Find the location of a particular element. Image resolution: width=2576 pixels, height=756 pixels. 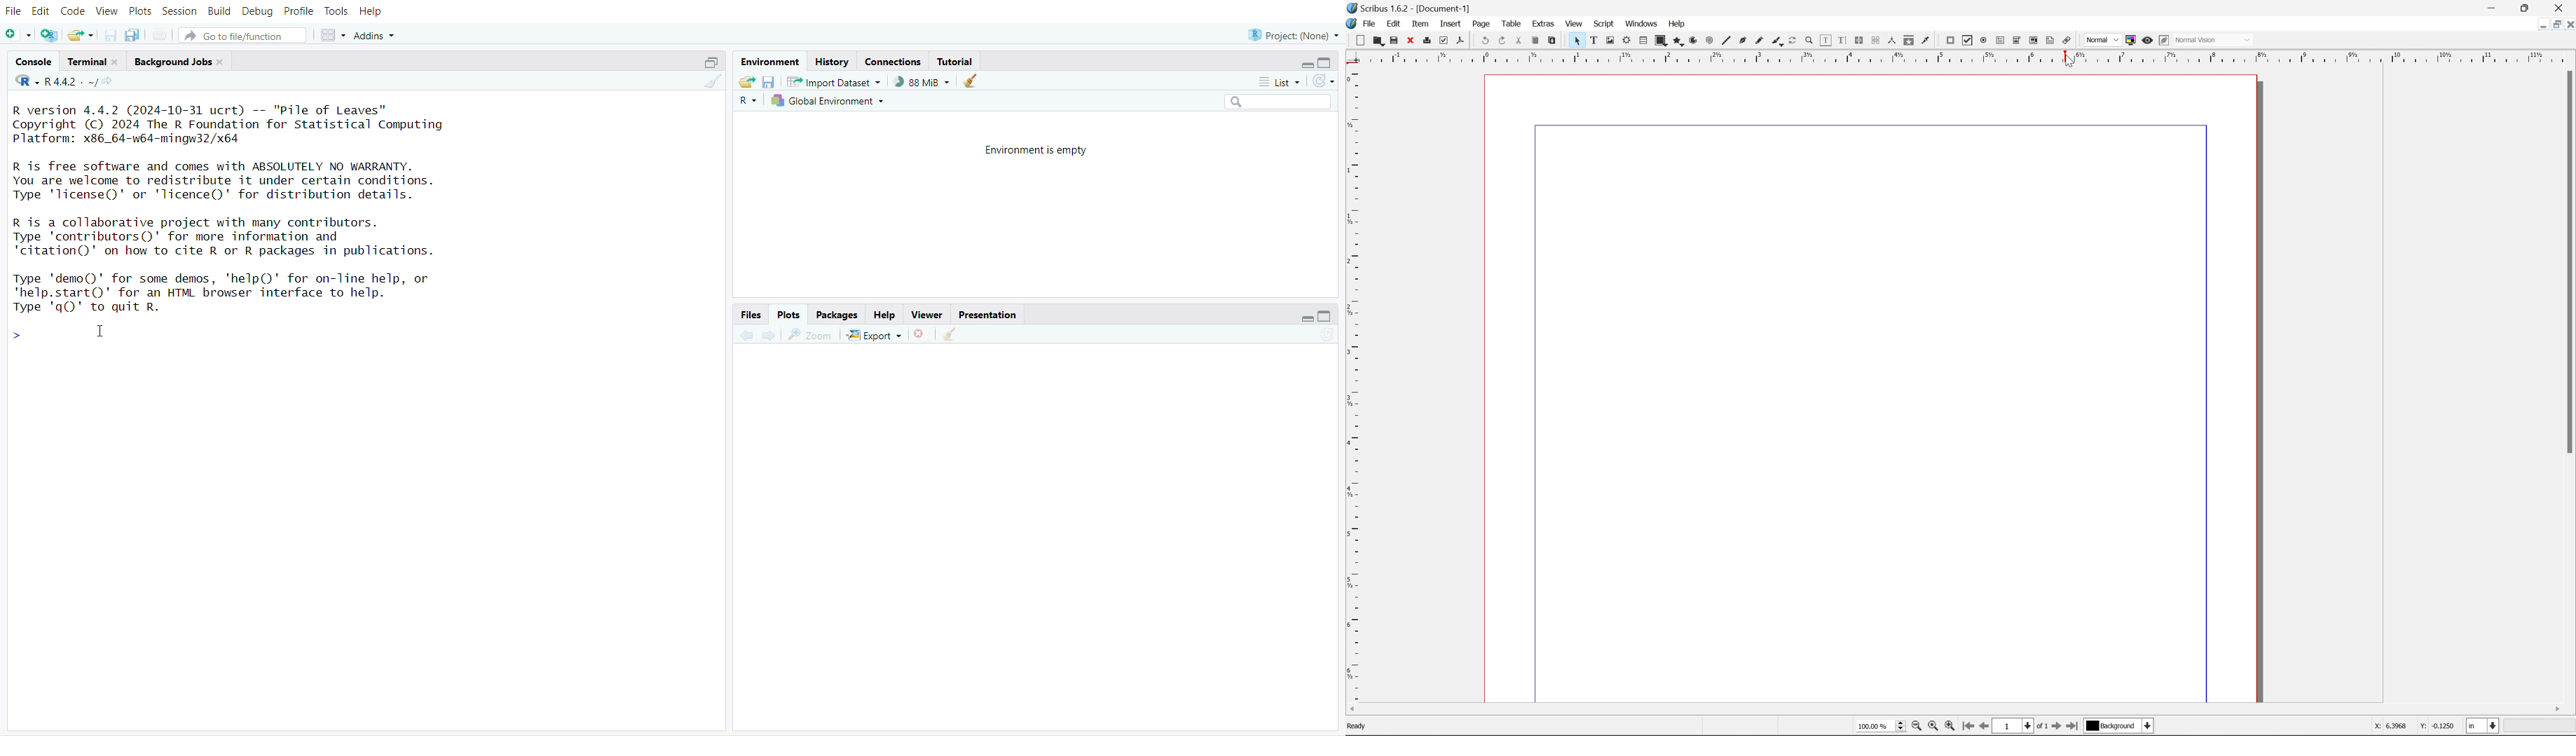

help is located at coordinates (1677, 24).